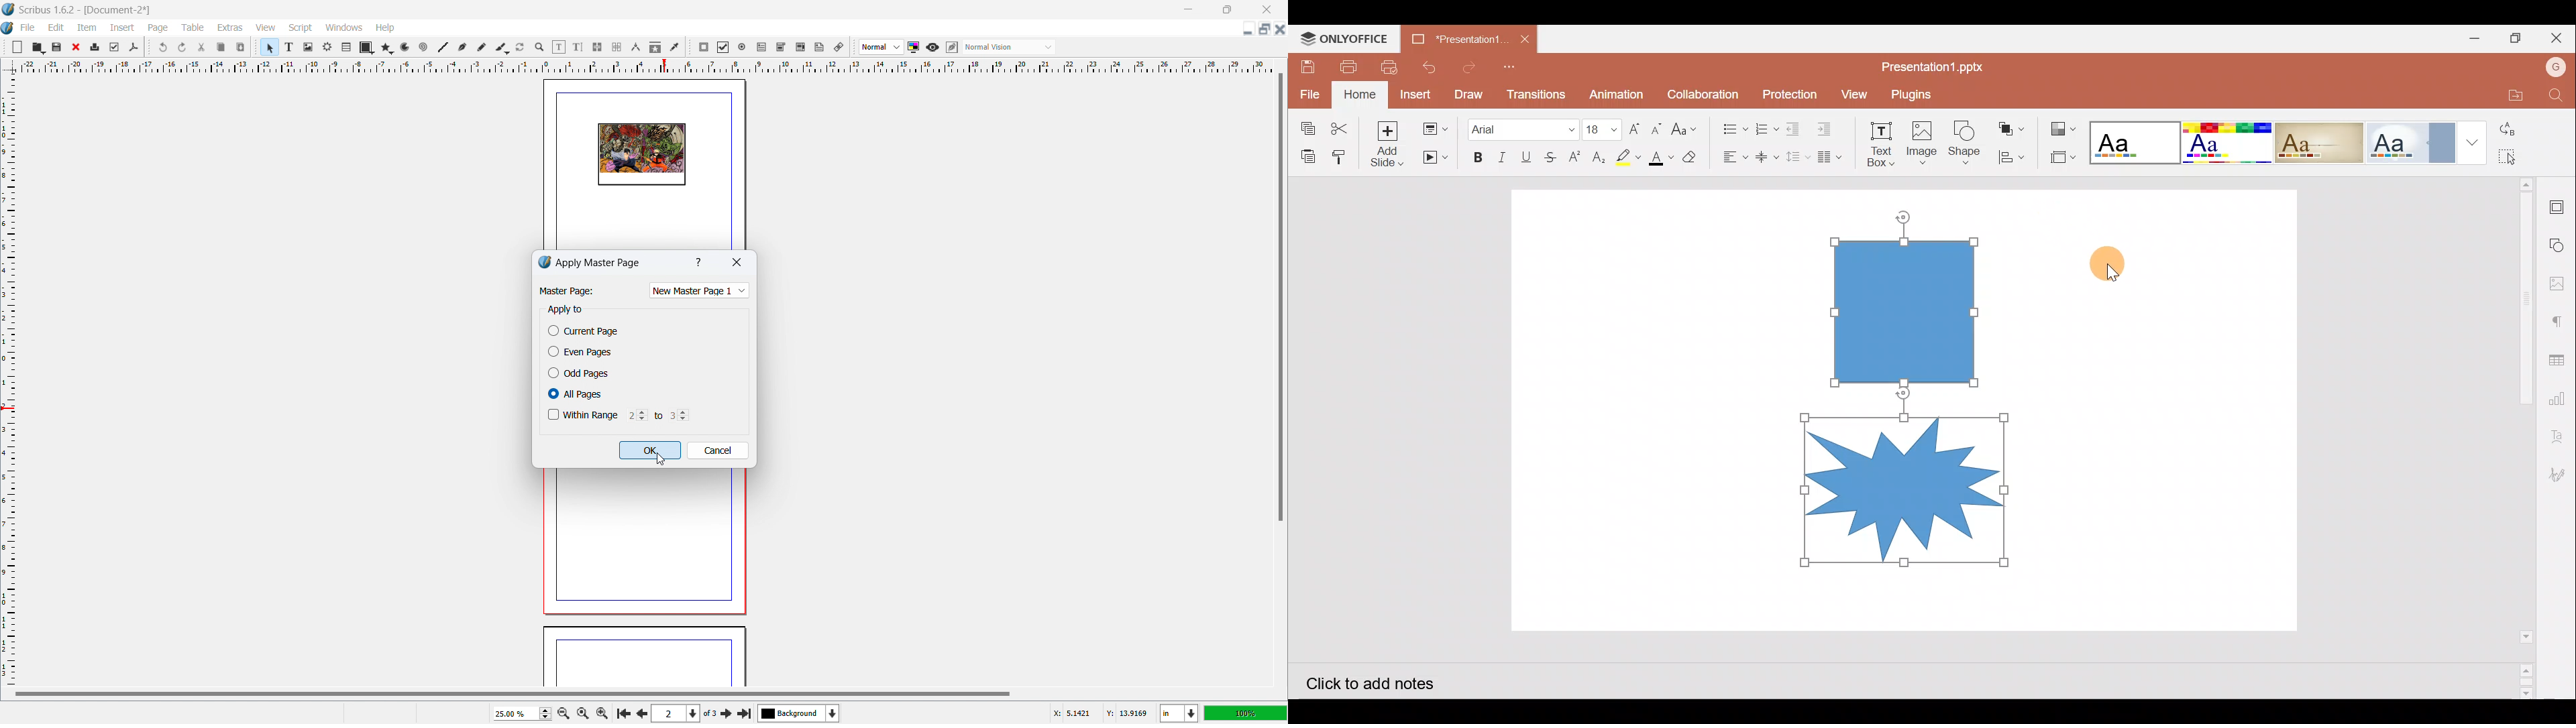 The image size is (2576, 728). What do you see at coordinates (762, 48) in the screenshot?
I see `pdf text field` at bounding box center [762, 48].